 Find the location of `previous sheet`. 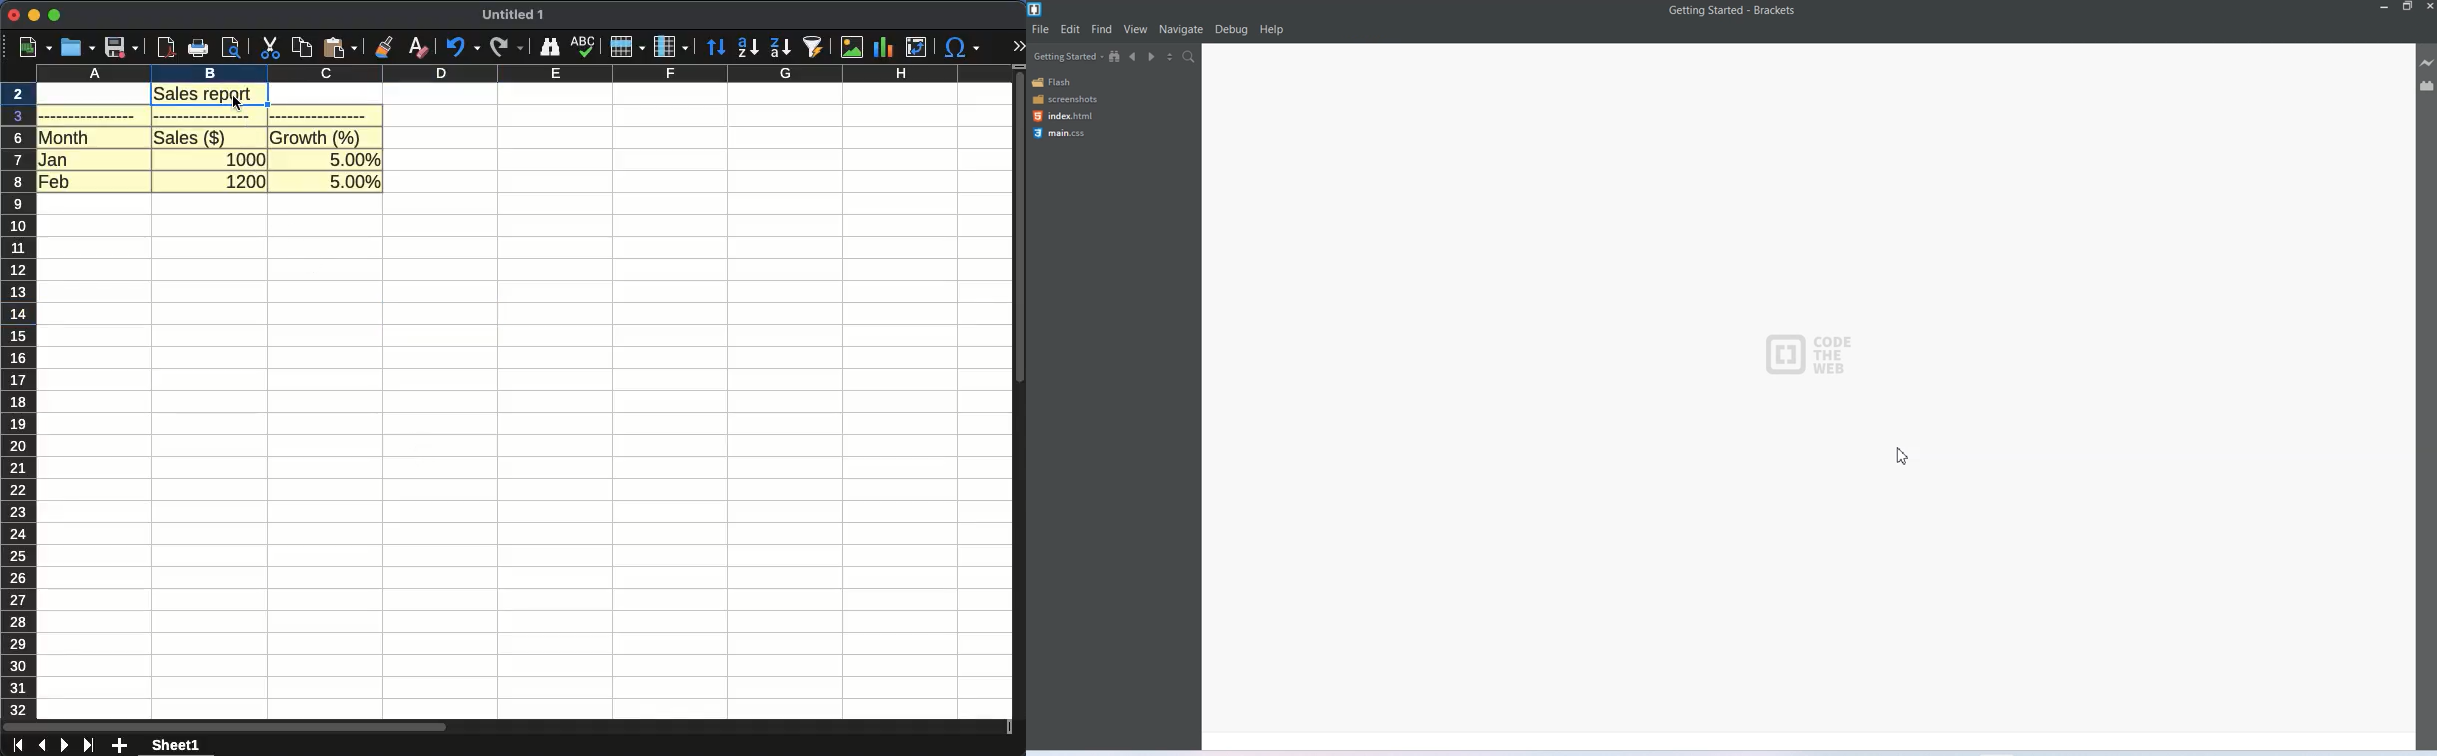

previous sheet is located at coordinates (42, 746).